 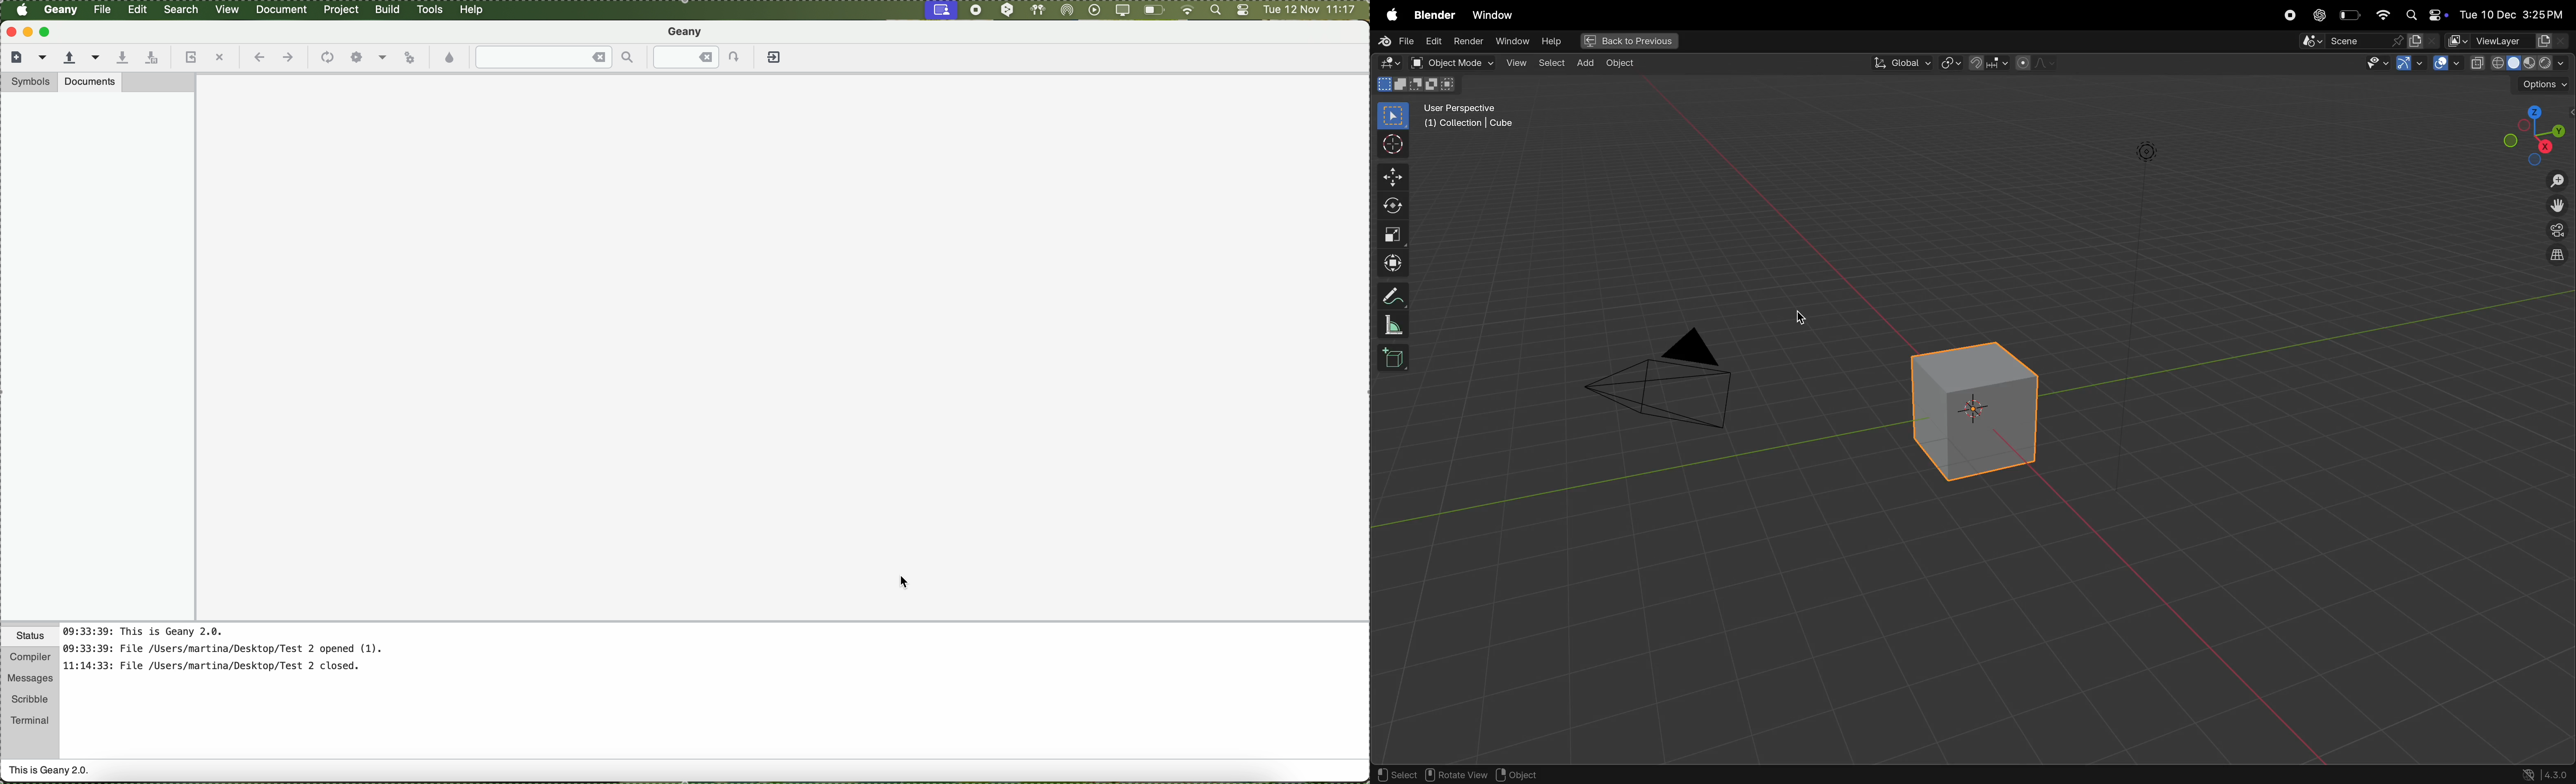 I want to click on date and time, so click(x=2515, y=12).